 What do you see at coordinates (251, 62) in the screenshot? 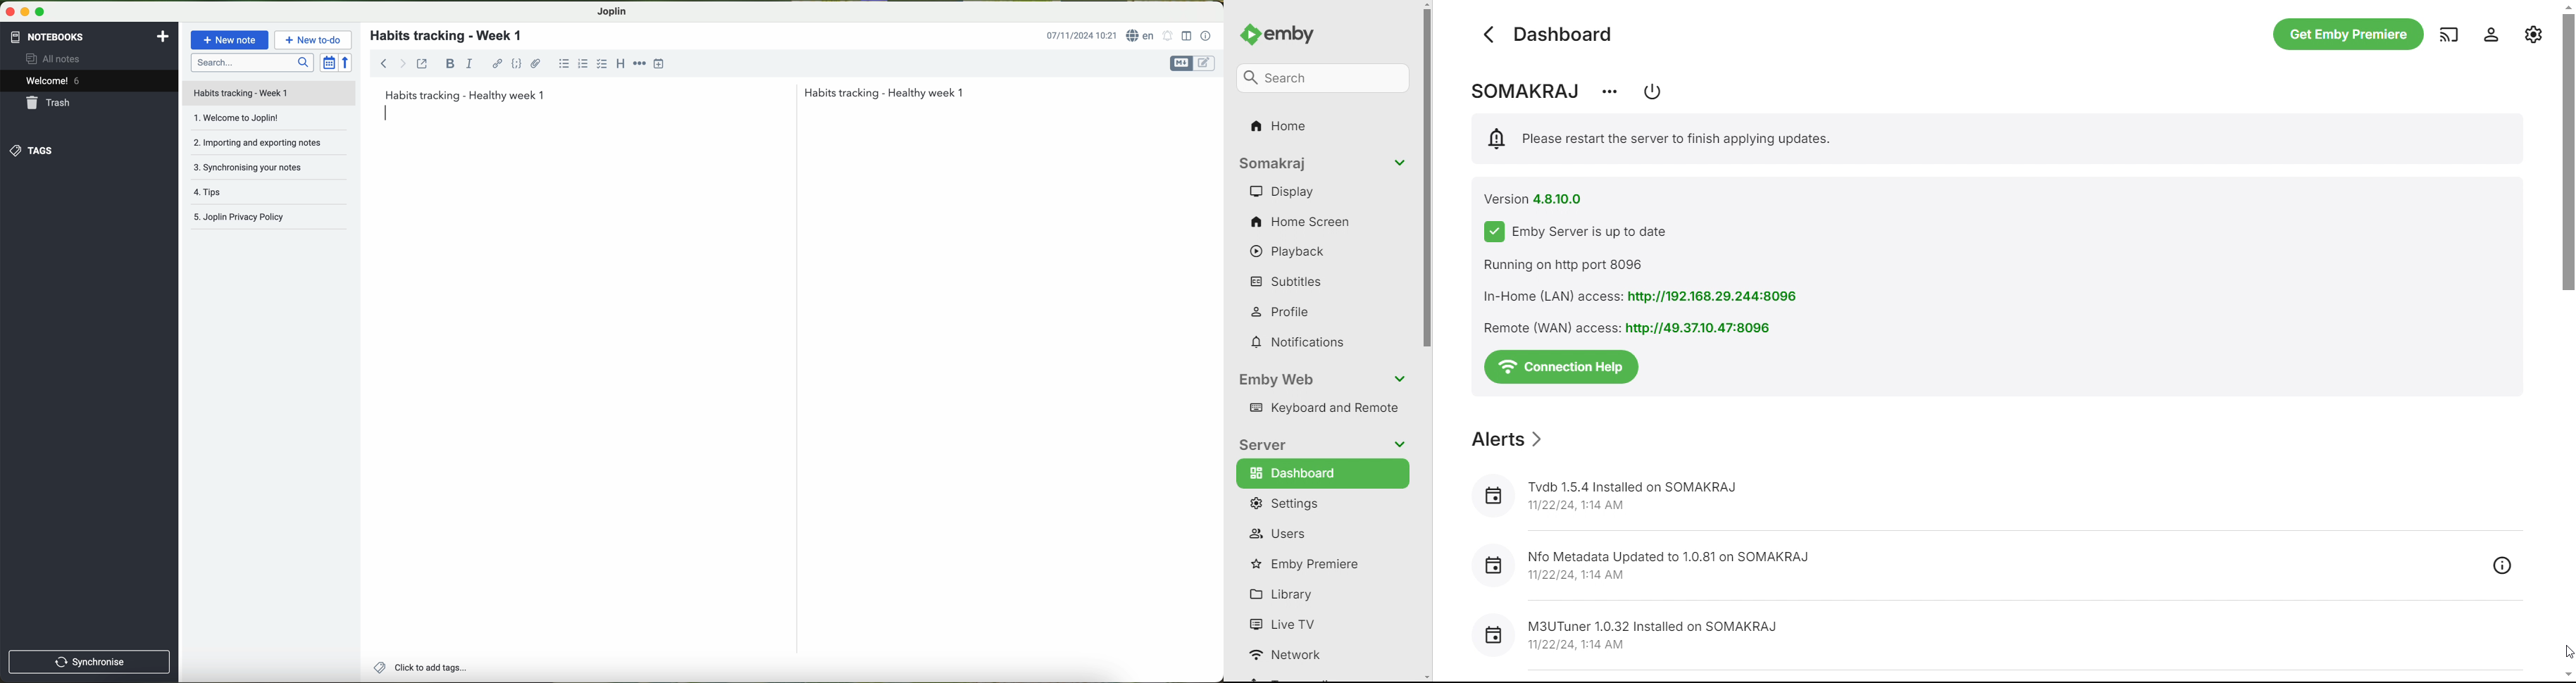
I see `search bar` at bounding box center [251, 62].